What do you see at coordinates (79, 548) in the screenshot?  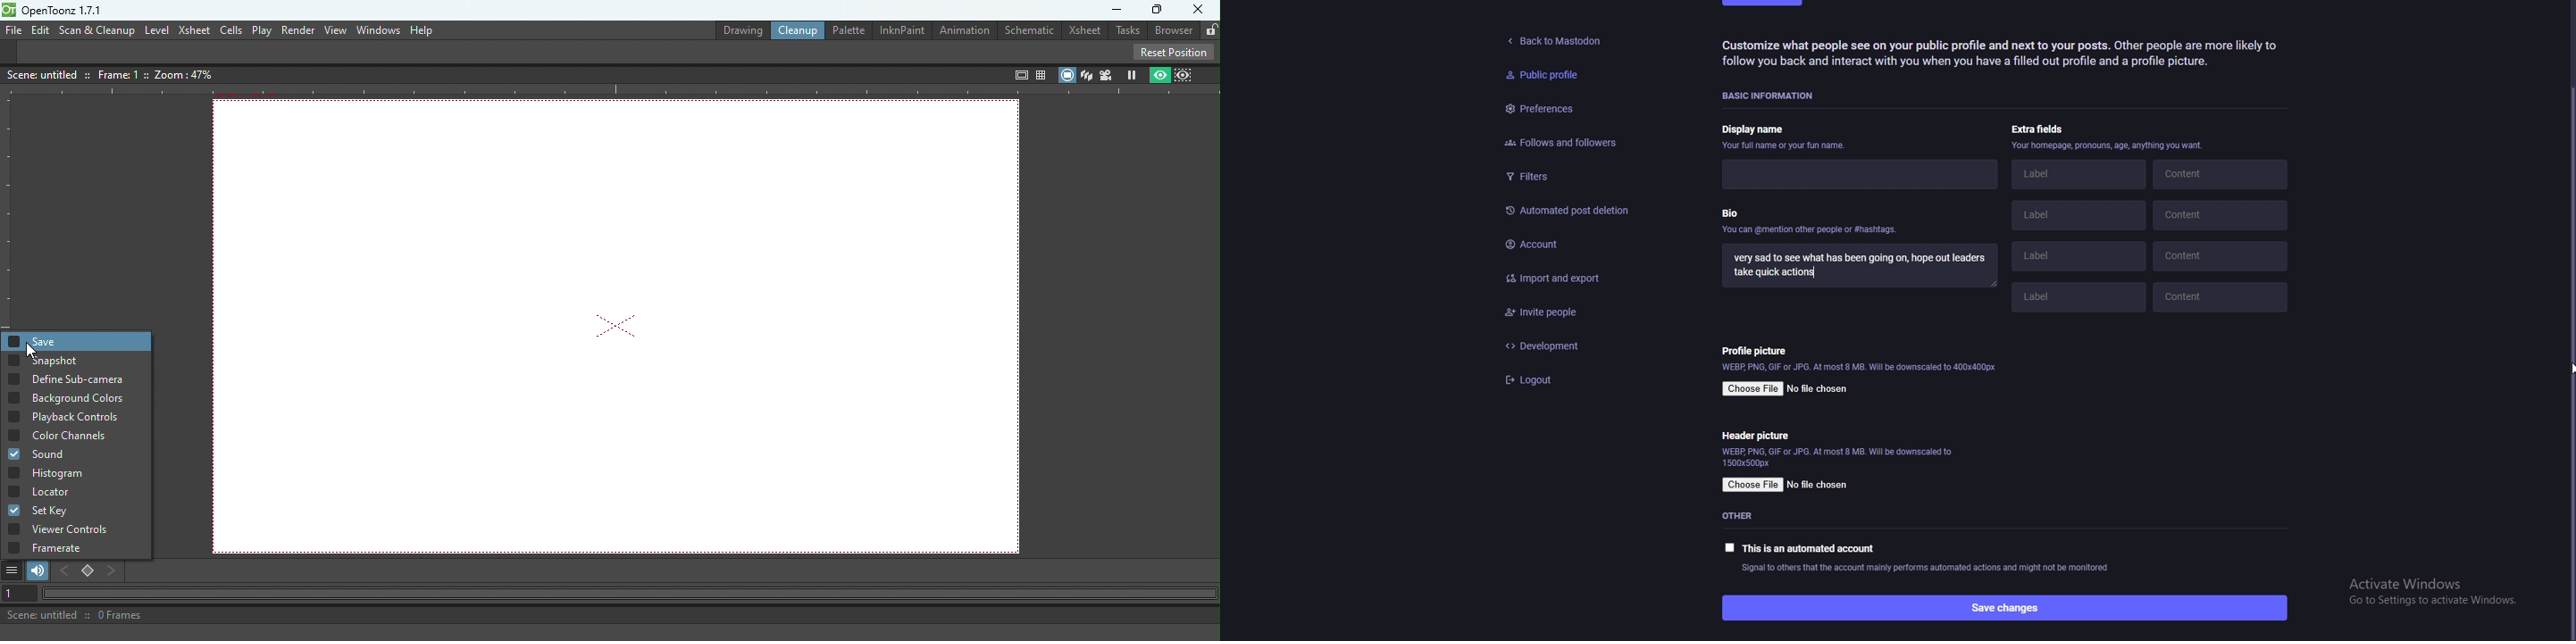 I see `Framerate` at bounding box center [79, 548].